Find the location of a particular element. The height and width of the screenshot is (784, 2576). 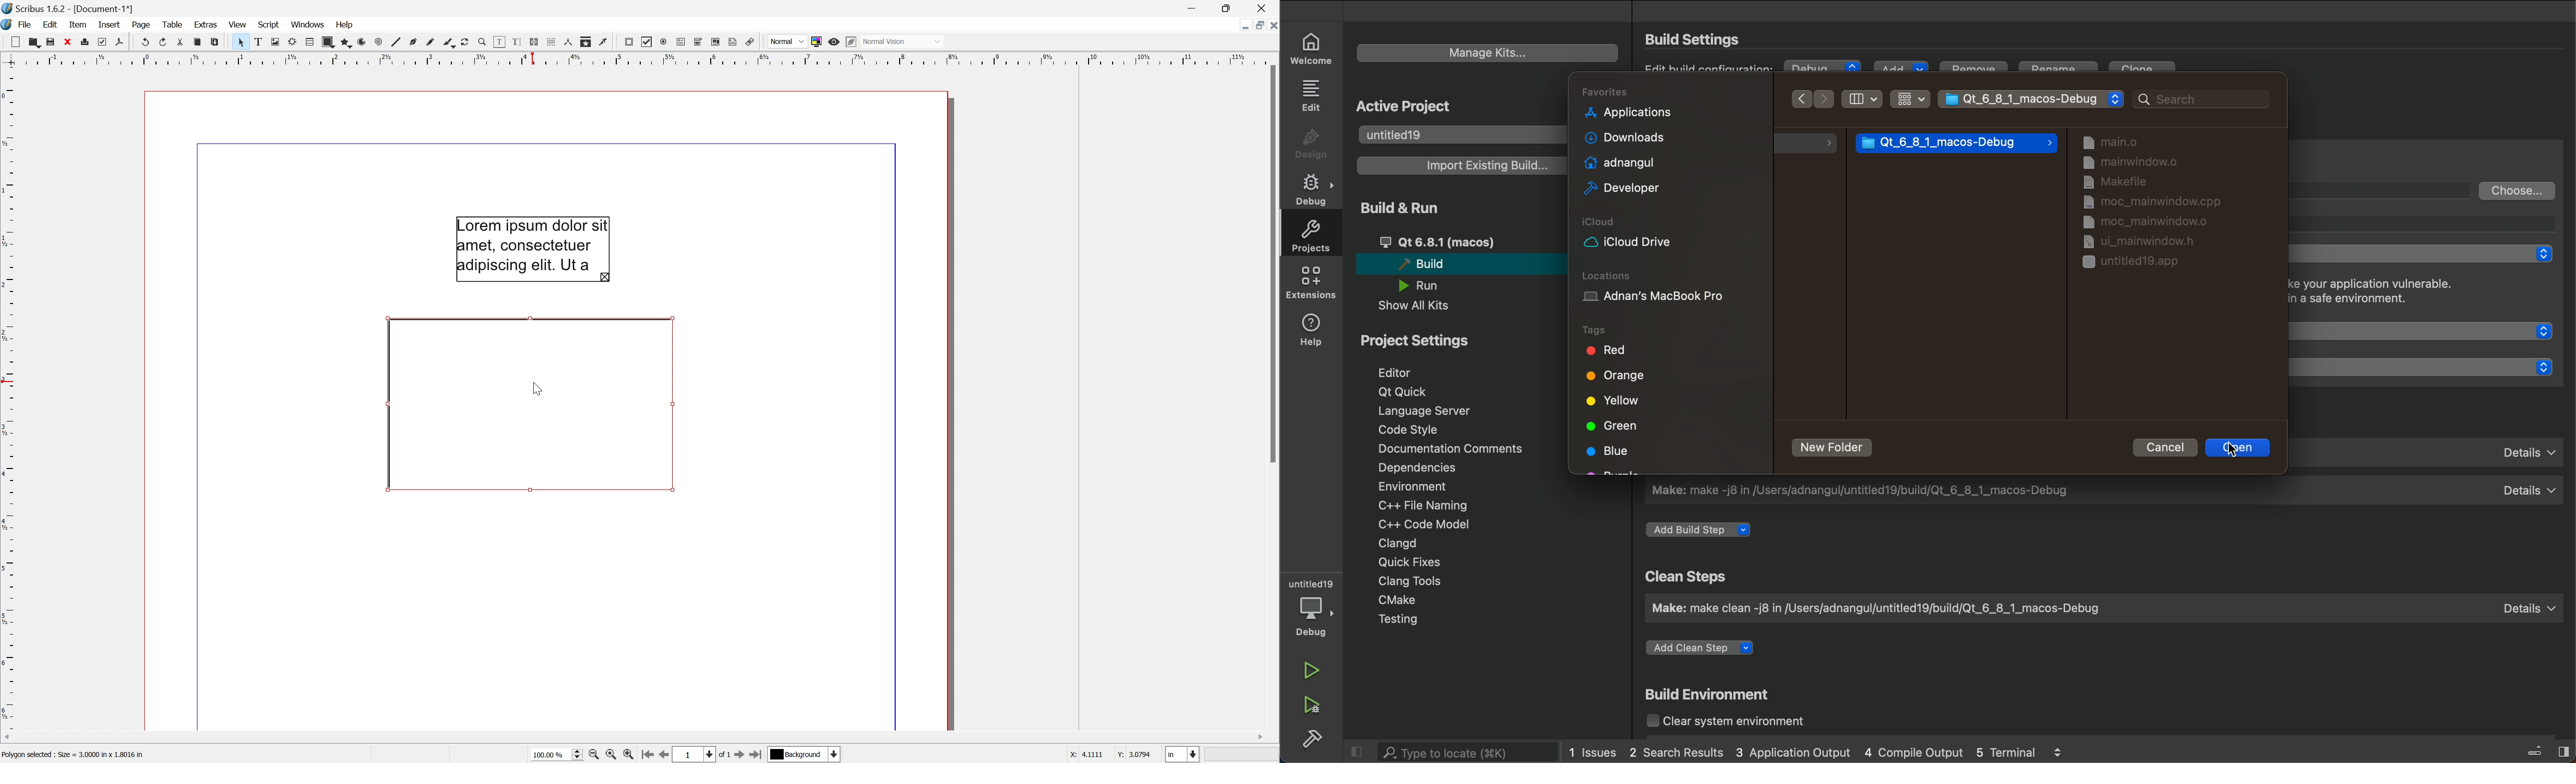

add build step is located at coordinates (1703, 530).